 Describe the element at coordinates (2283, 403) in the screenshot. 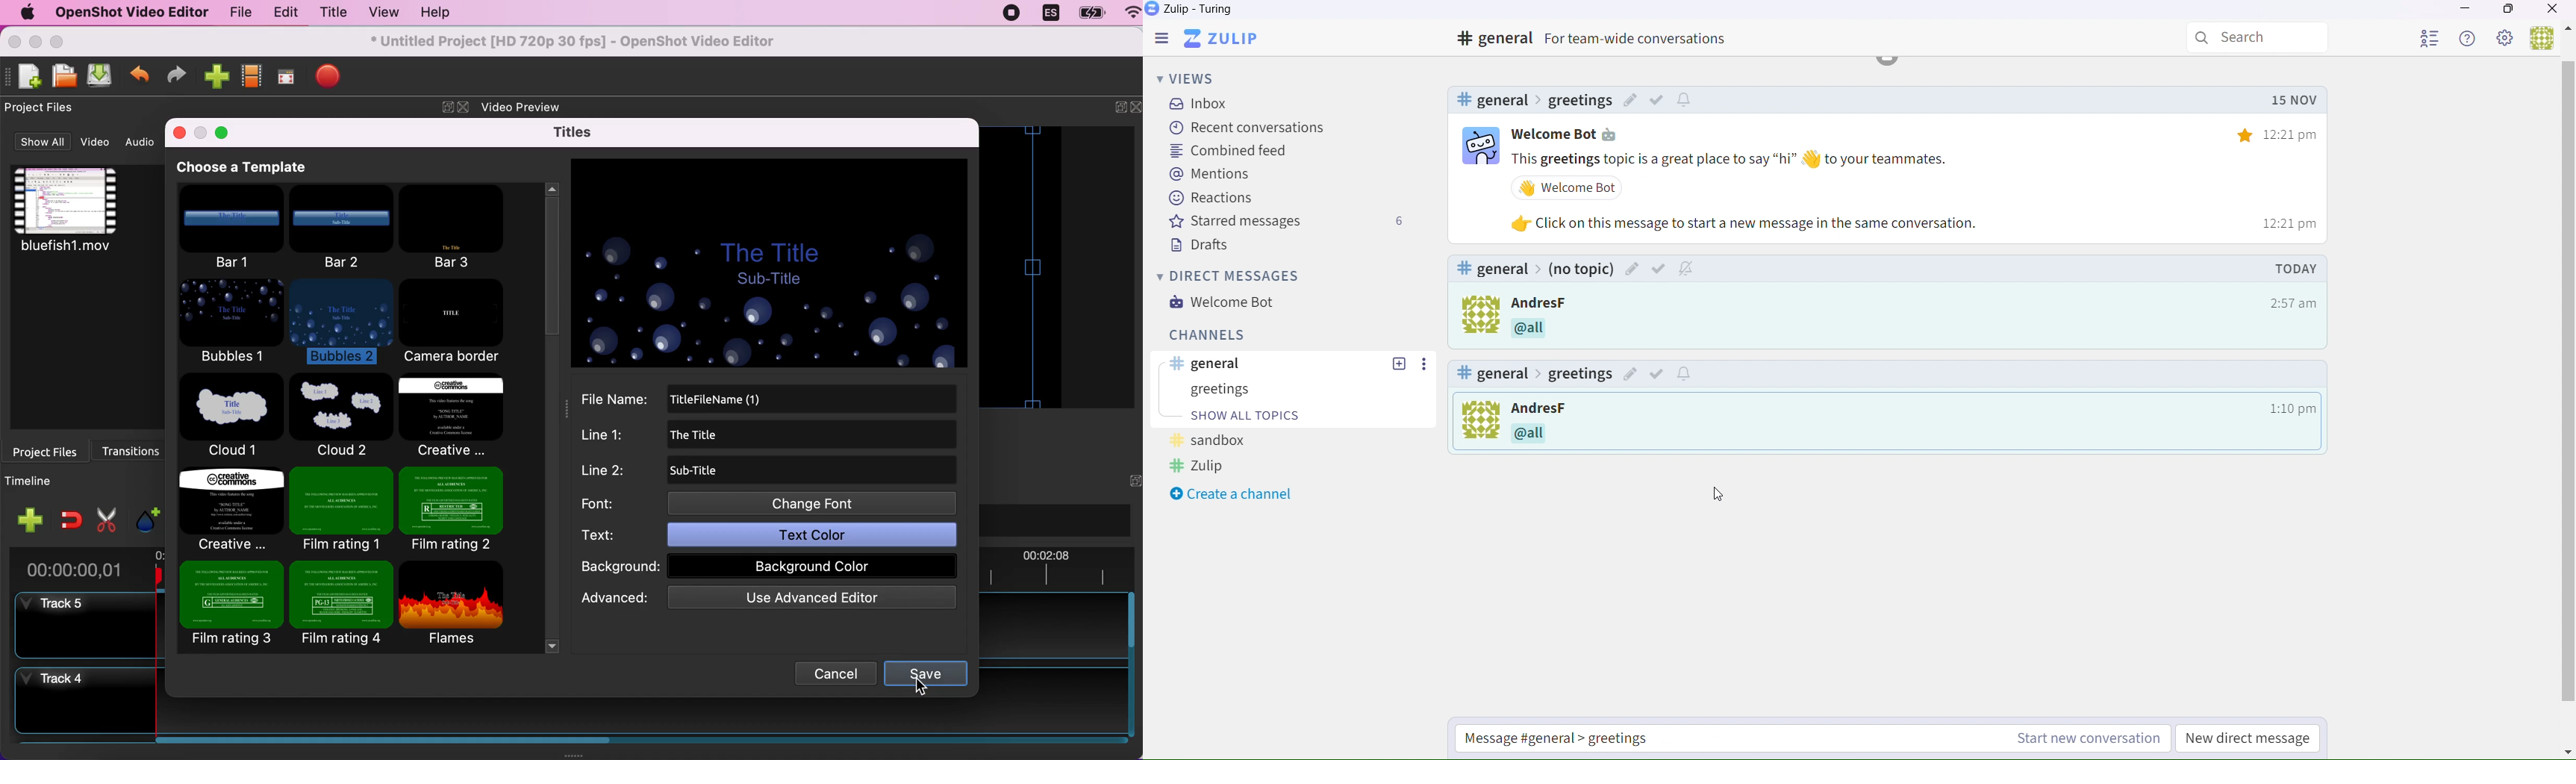

I see `12:21 pm` at that location.